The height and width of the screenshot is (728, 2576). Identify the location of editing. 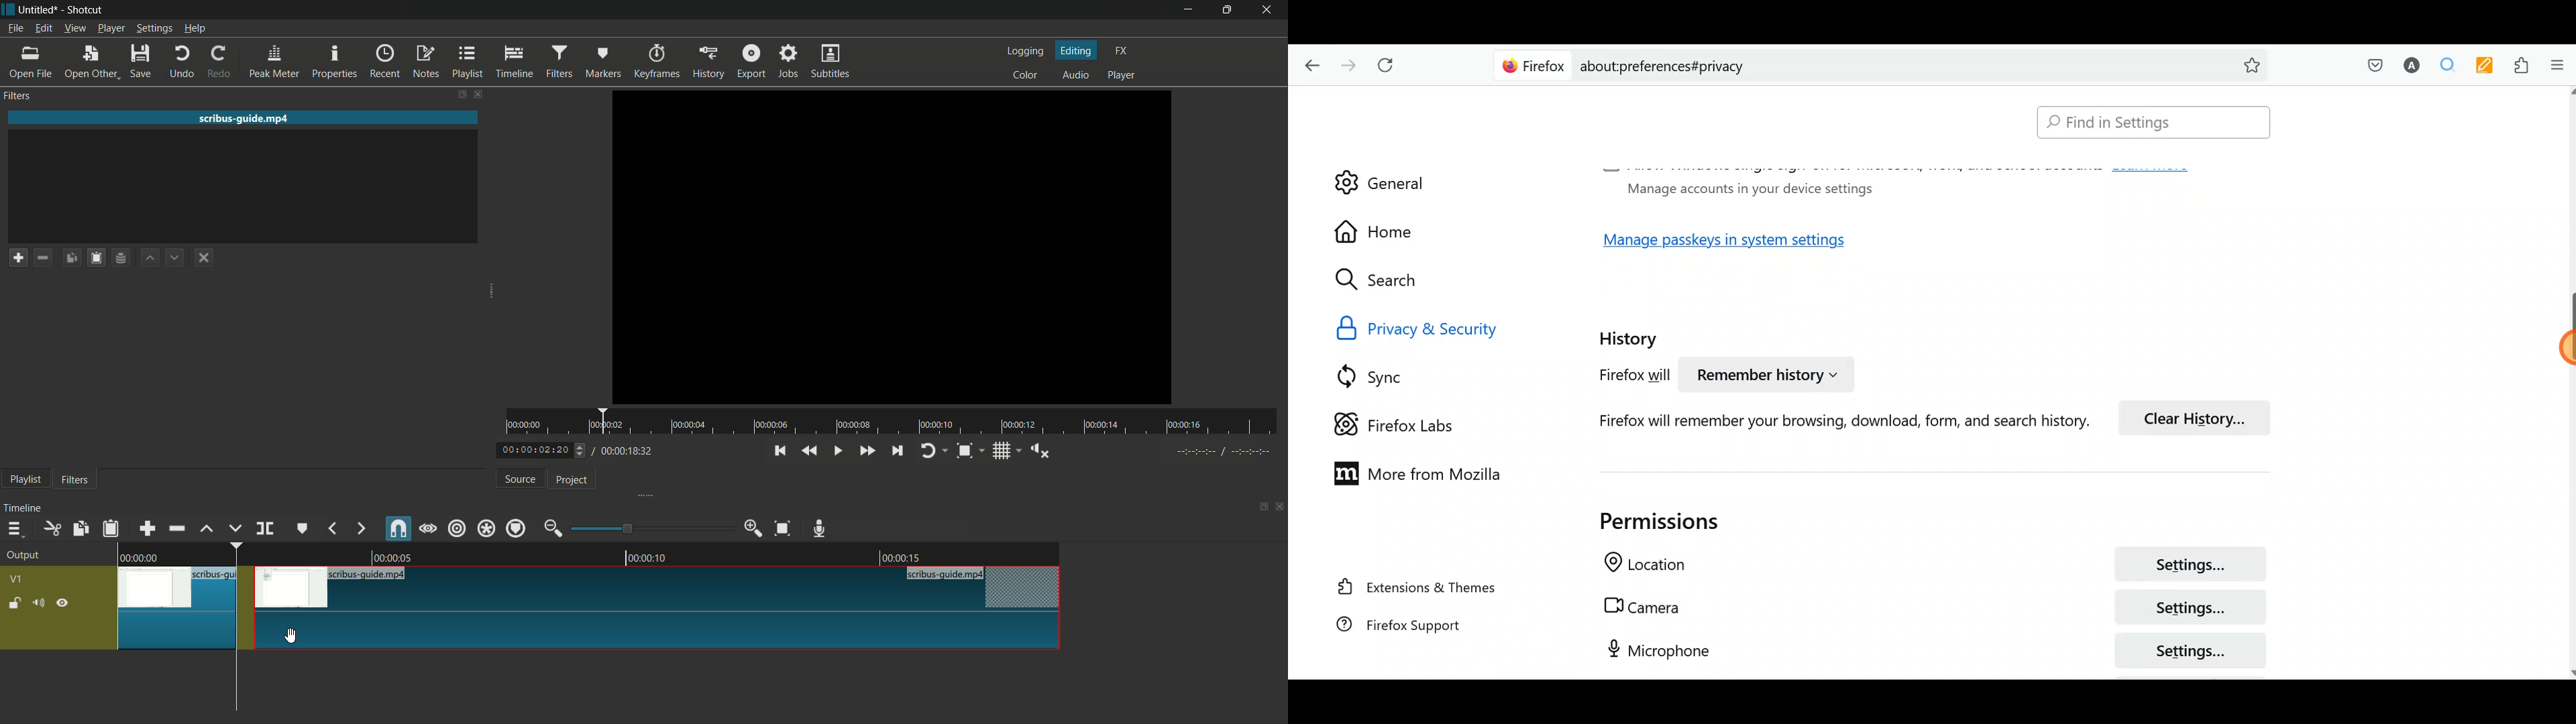
(1077, 50).